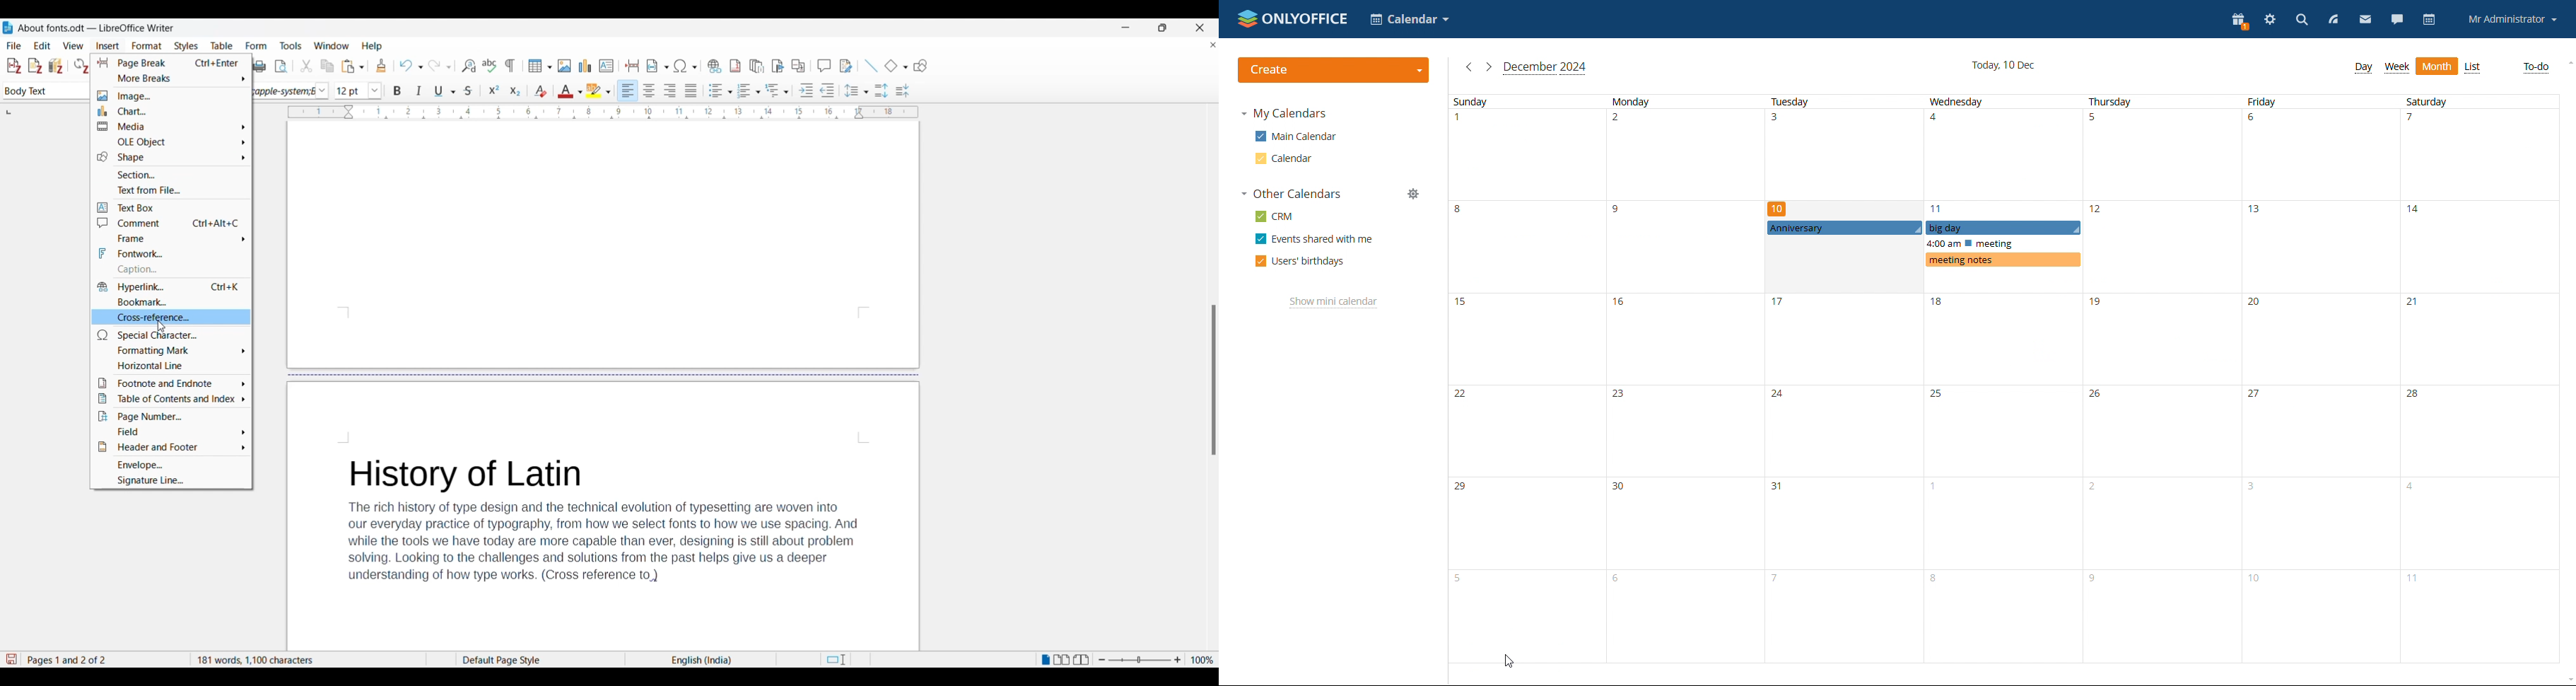 This screenshot has height=700, width=2576. What do you see at coordinates (171, 269) in the screenshot?
I see `Caption` at bounding box center [171, 269].